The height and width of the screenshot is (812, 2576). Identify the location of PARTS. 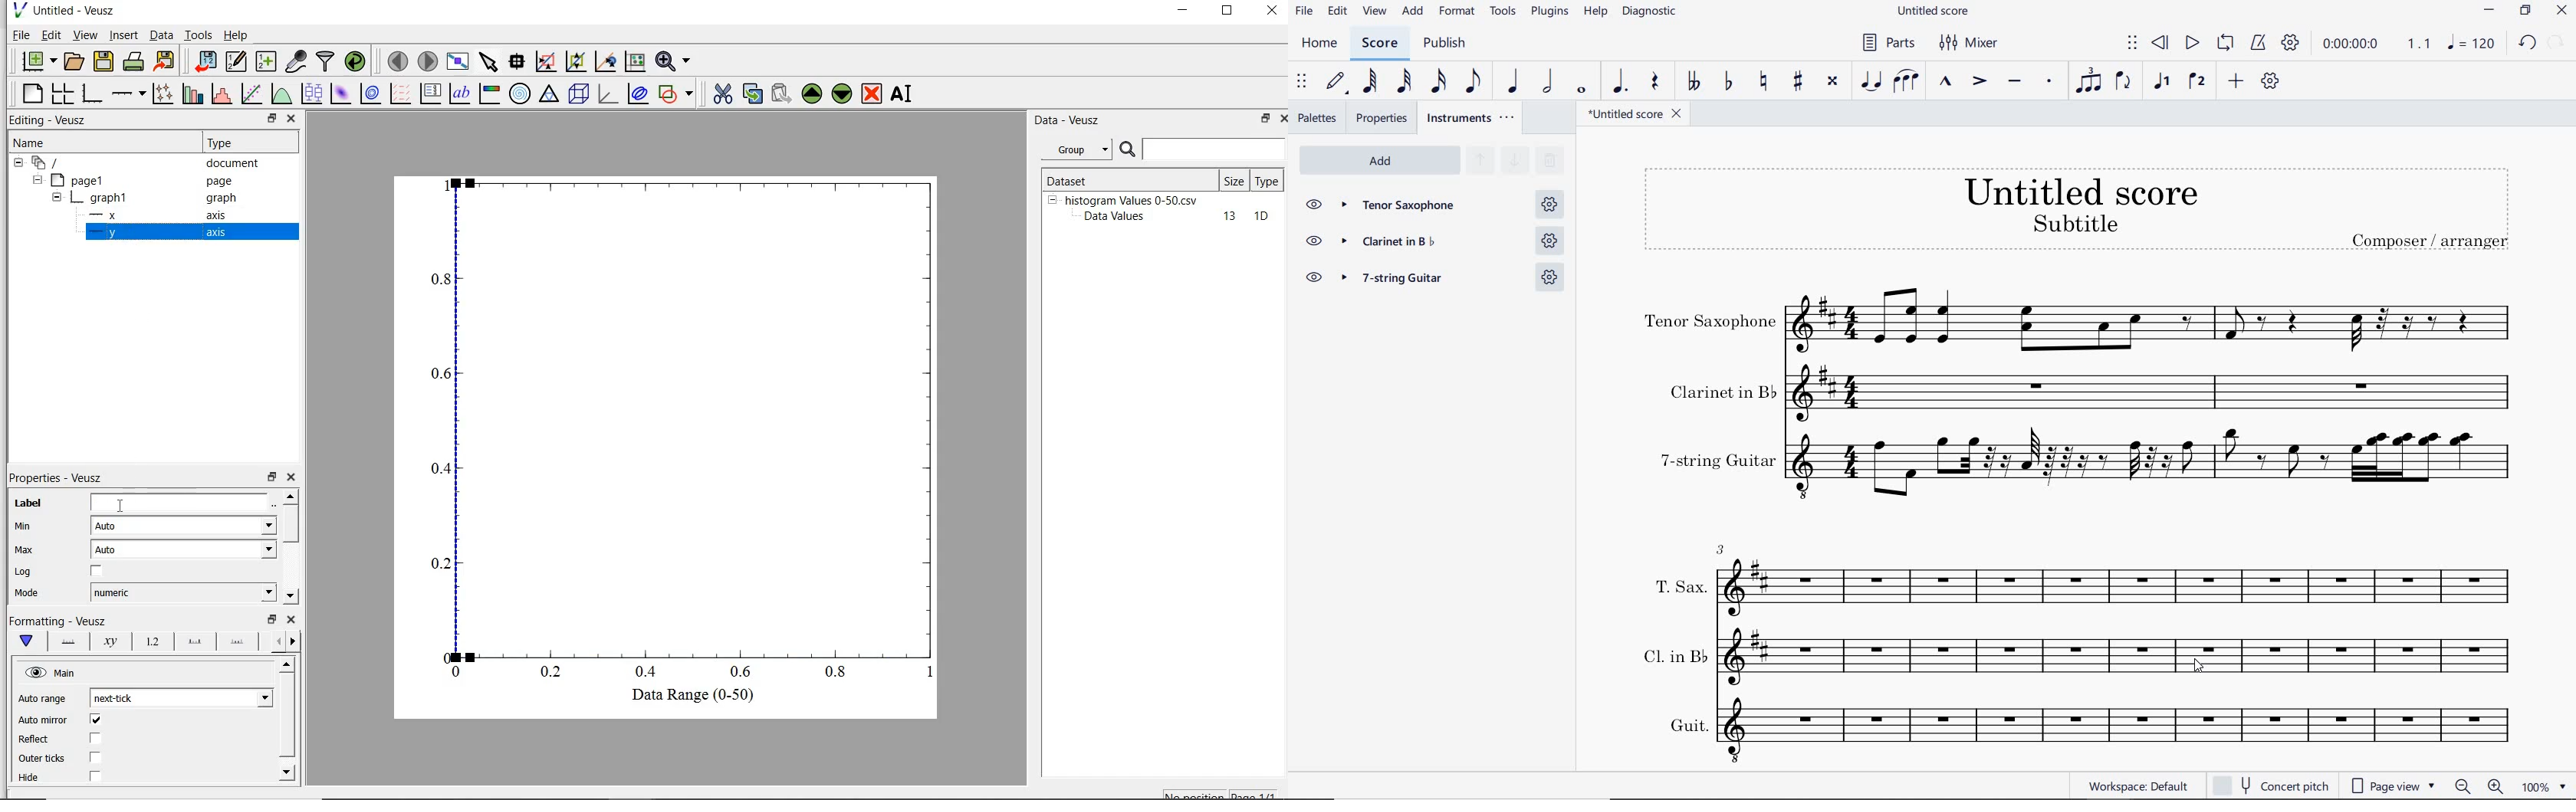
(1885, 41).